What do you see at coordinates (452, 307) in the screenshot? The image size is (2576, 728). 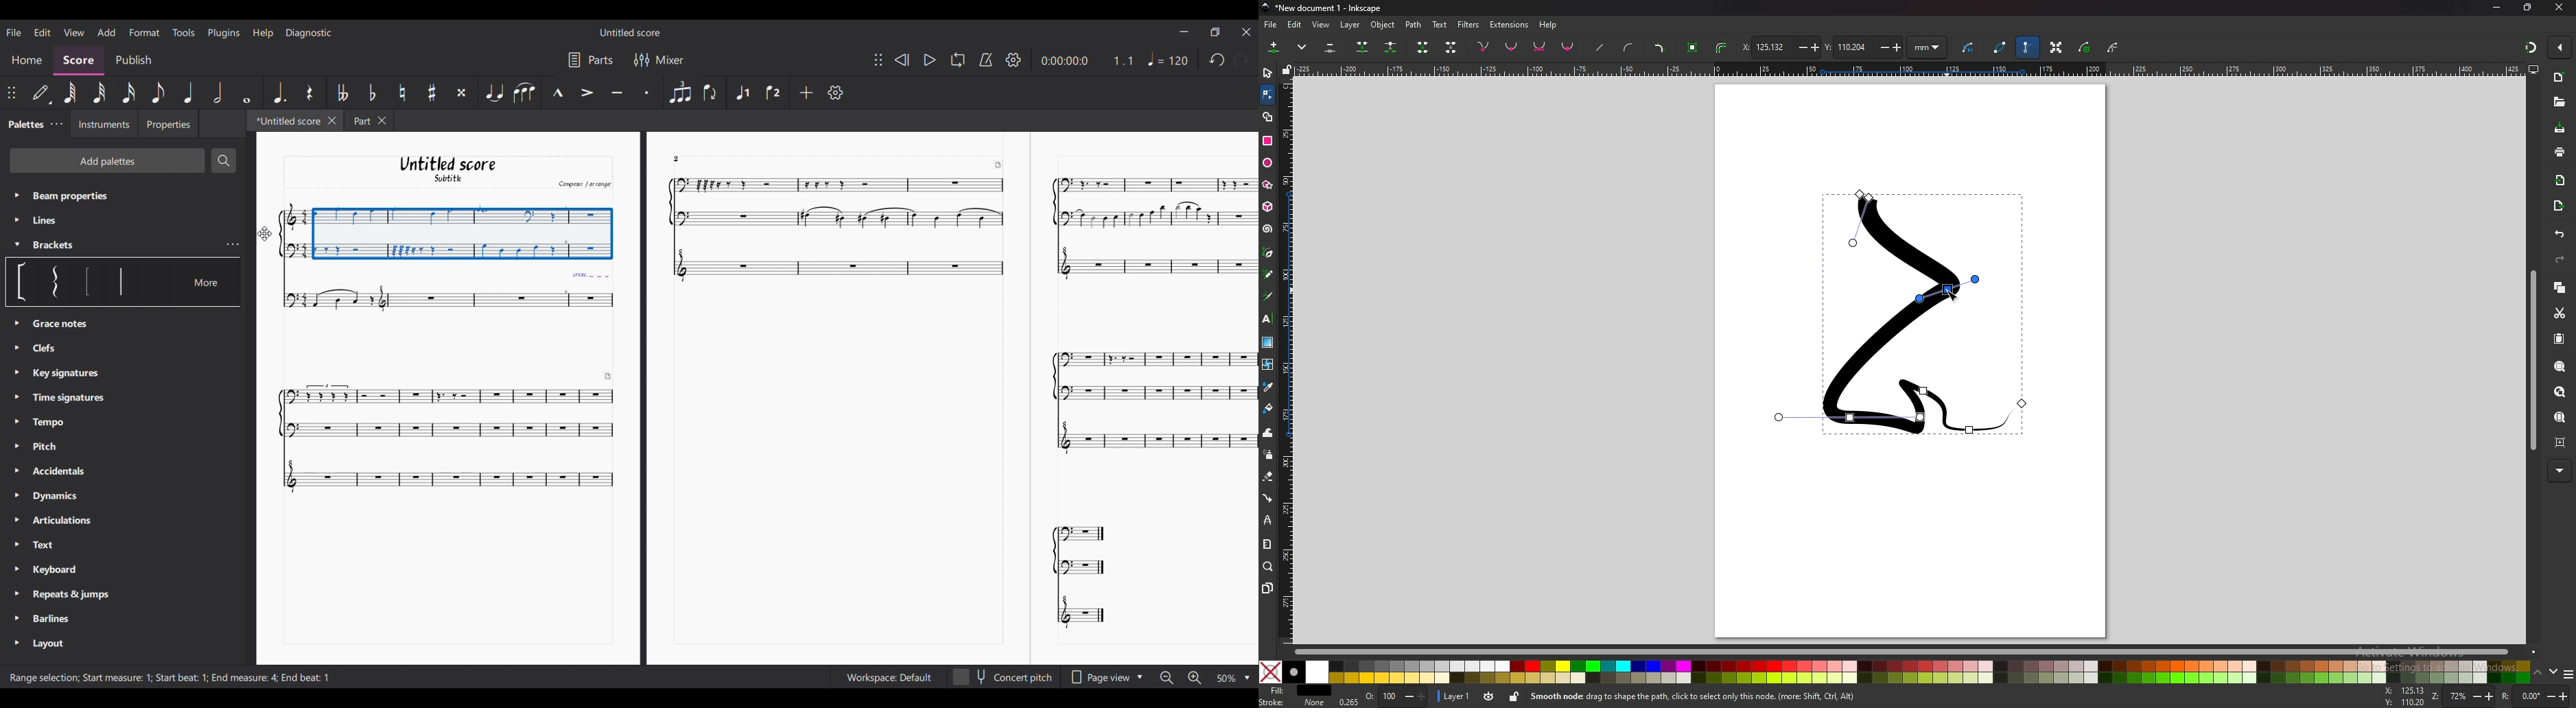 I see `` at bounding box center [452, 307].